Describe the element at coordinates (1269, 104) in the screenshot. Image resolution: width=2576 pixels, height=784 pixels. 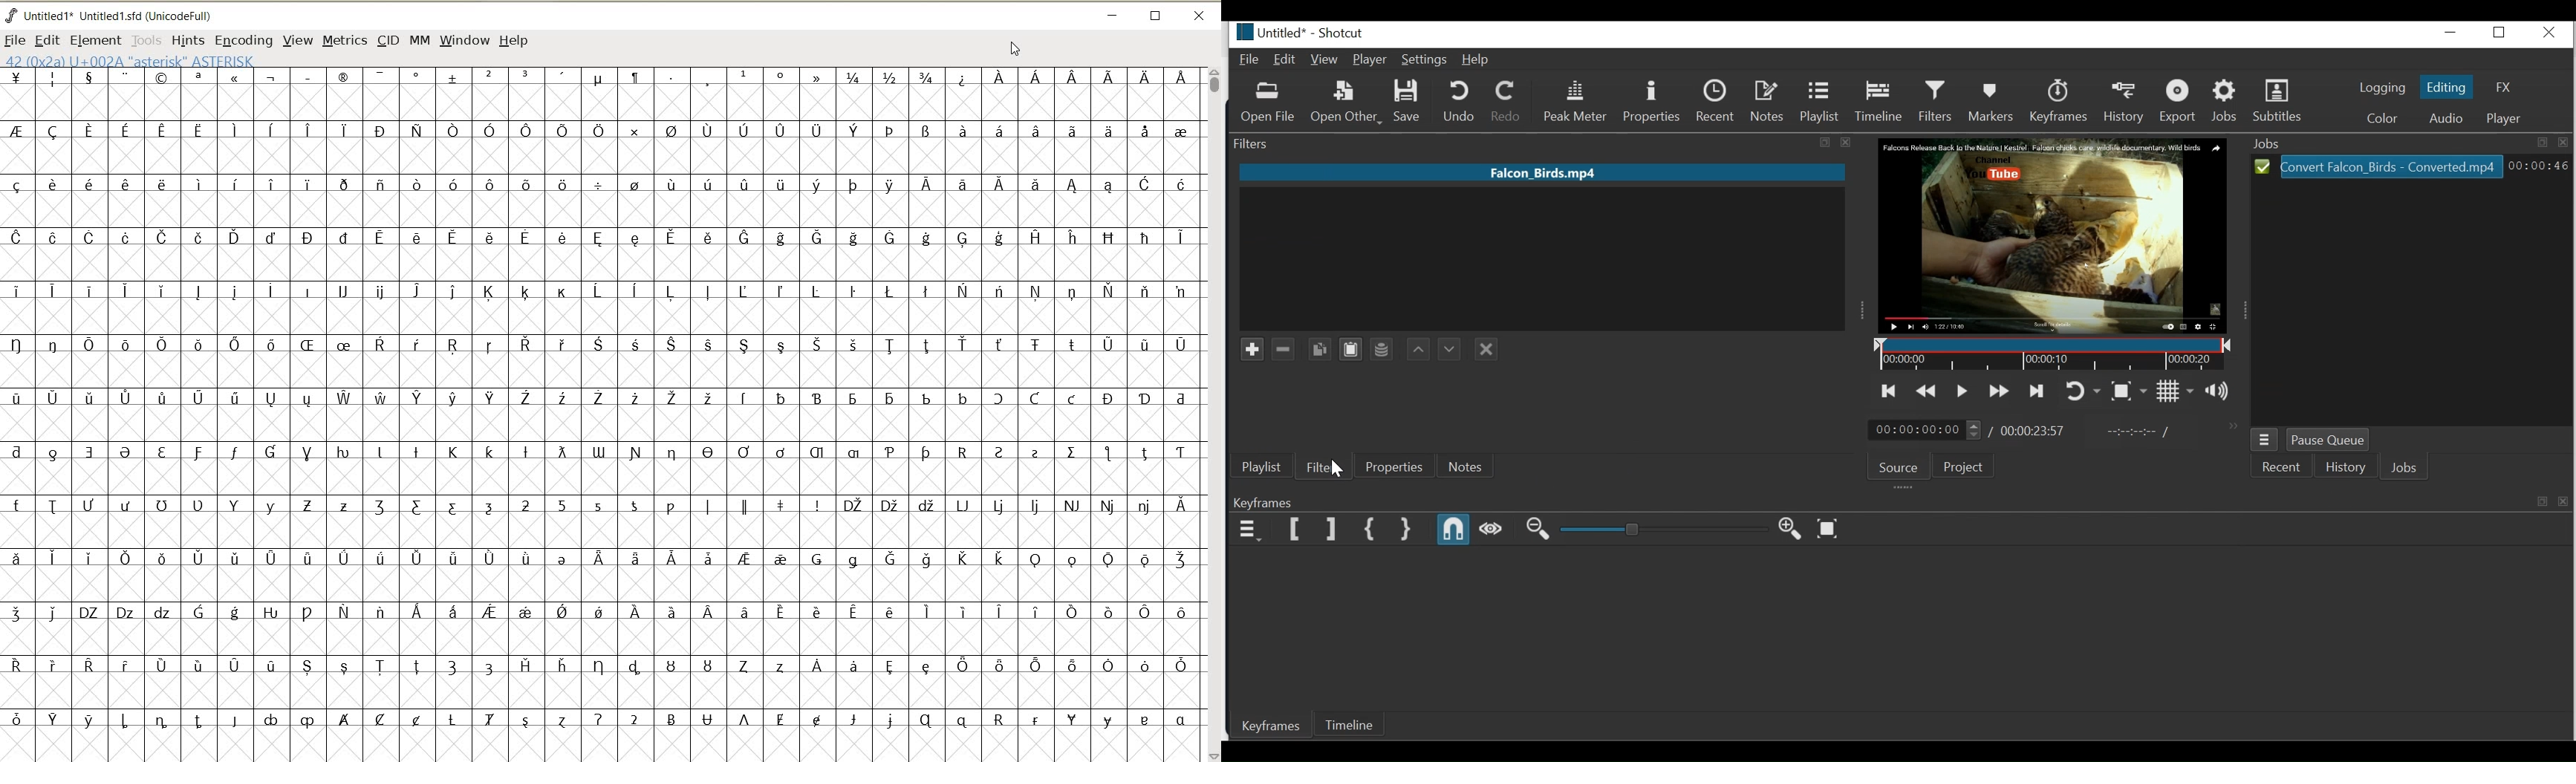
I see `Open File ` at that location.